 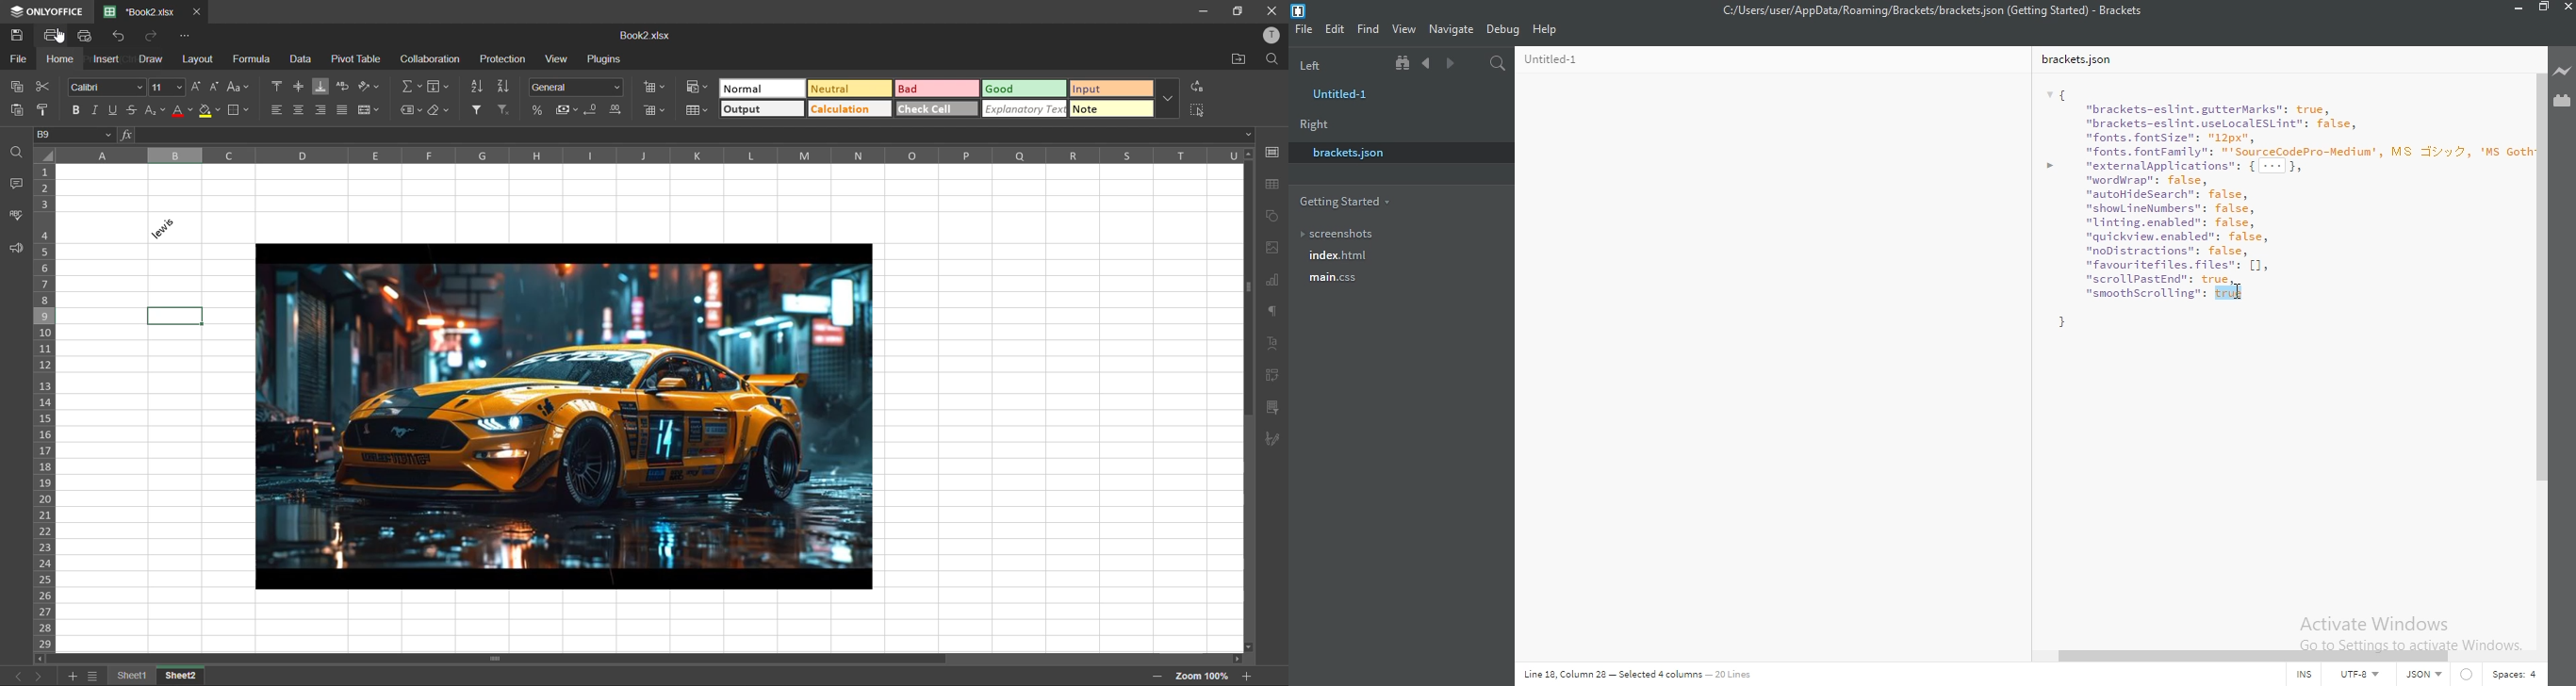 What do you see at coordinates (657, 87) in the screenshot?
I see `insert cells` at bounding box center [657, 87].